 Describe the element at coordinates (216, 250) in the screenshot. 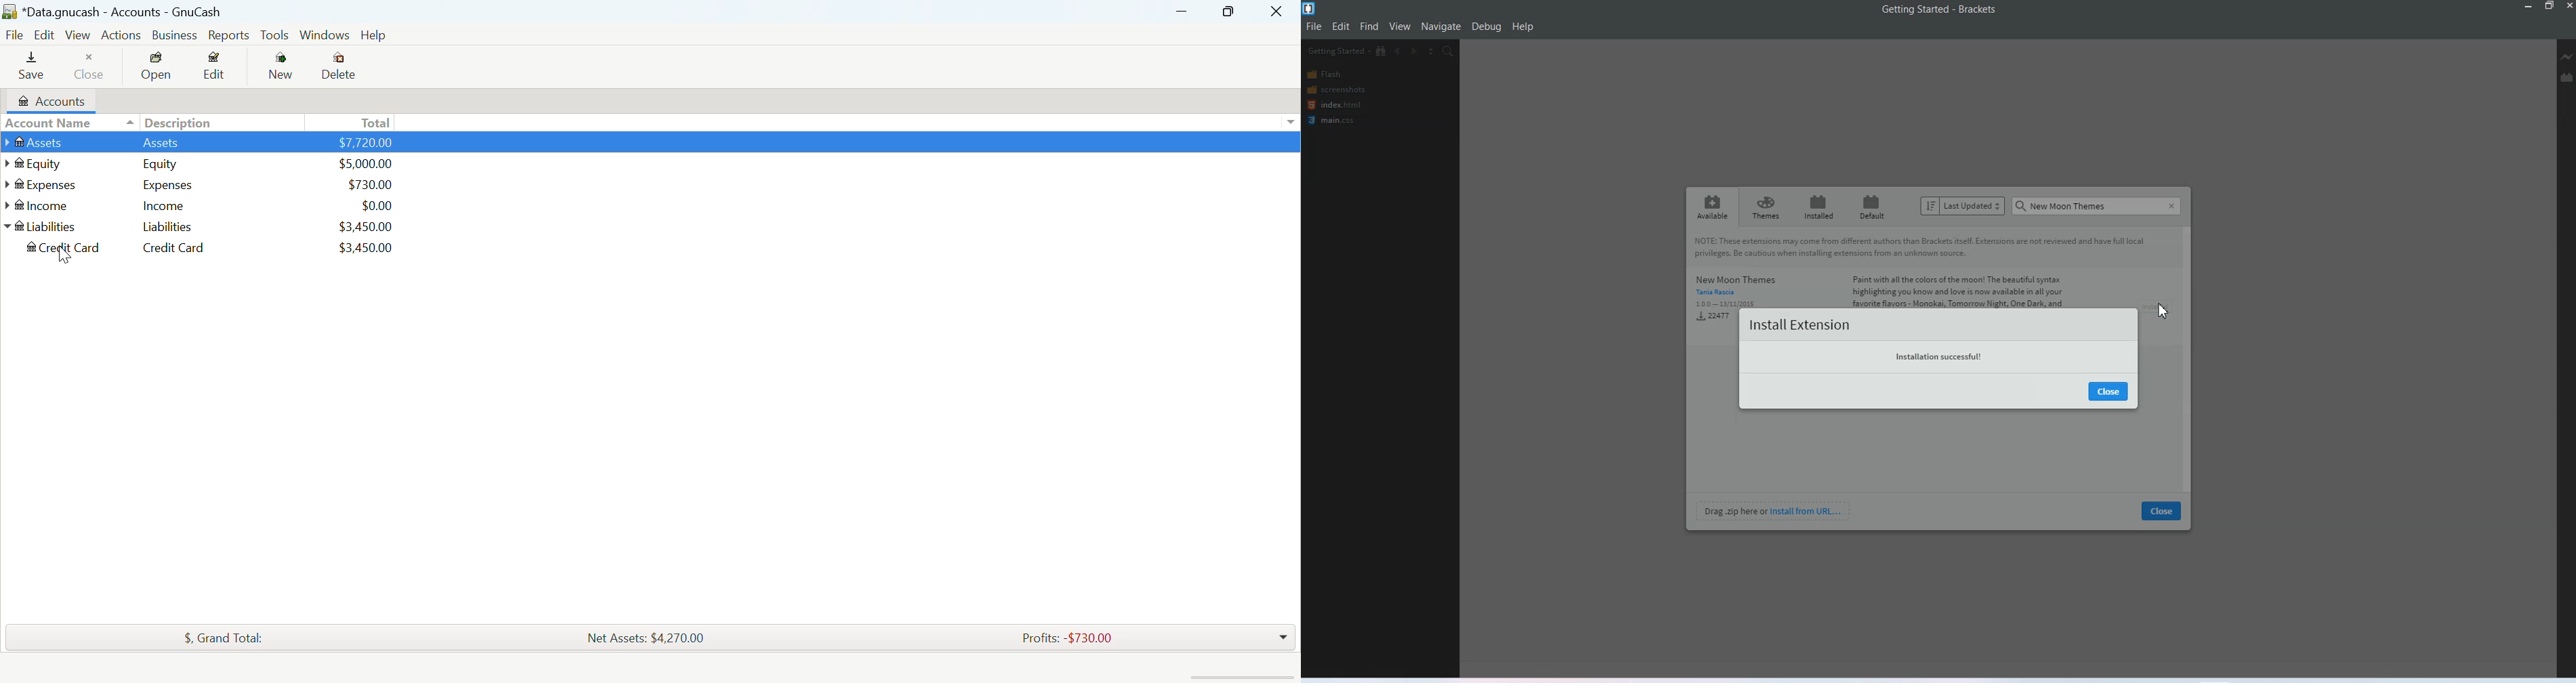

I see `Credit Card Credit Card $3,450.00` at that location.